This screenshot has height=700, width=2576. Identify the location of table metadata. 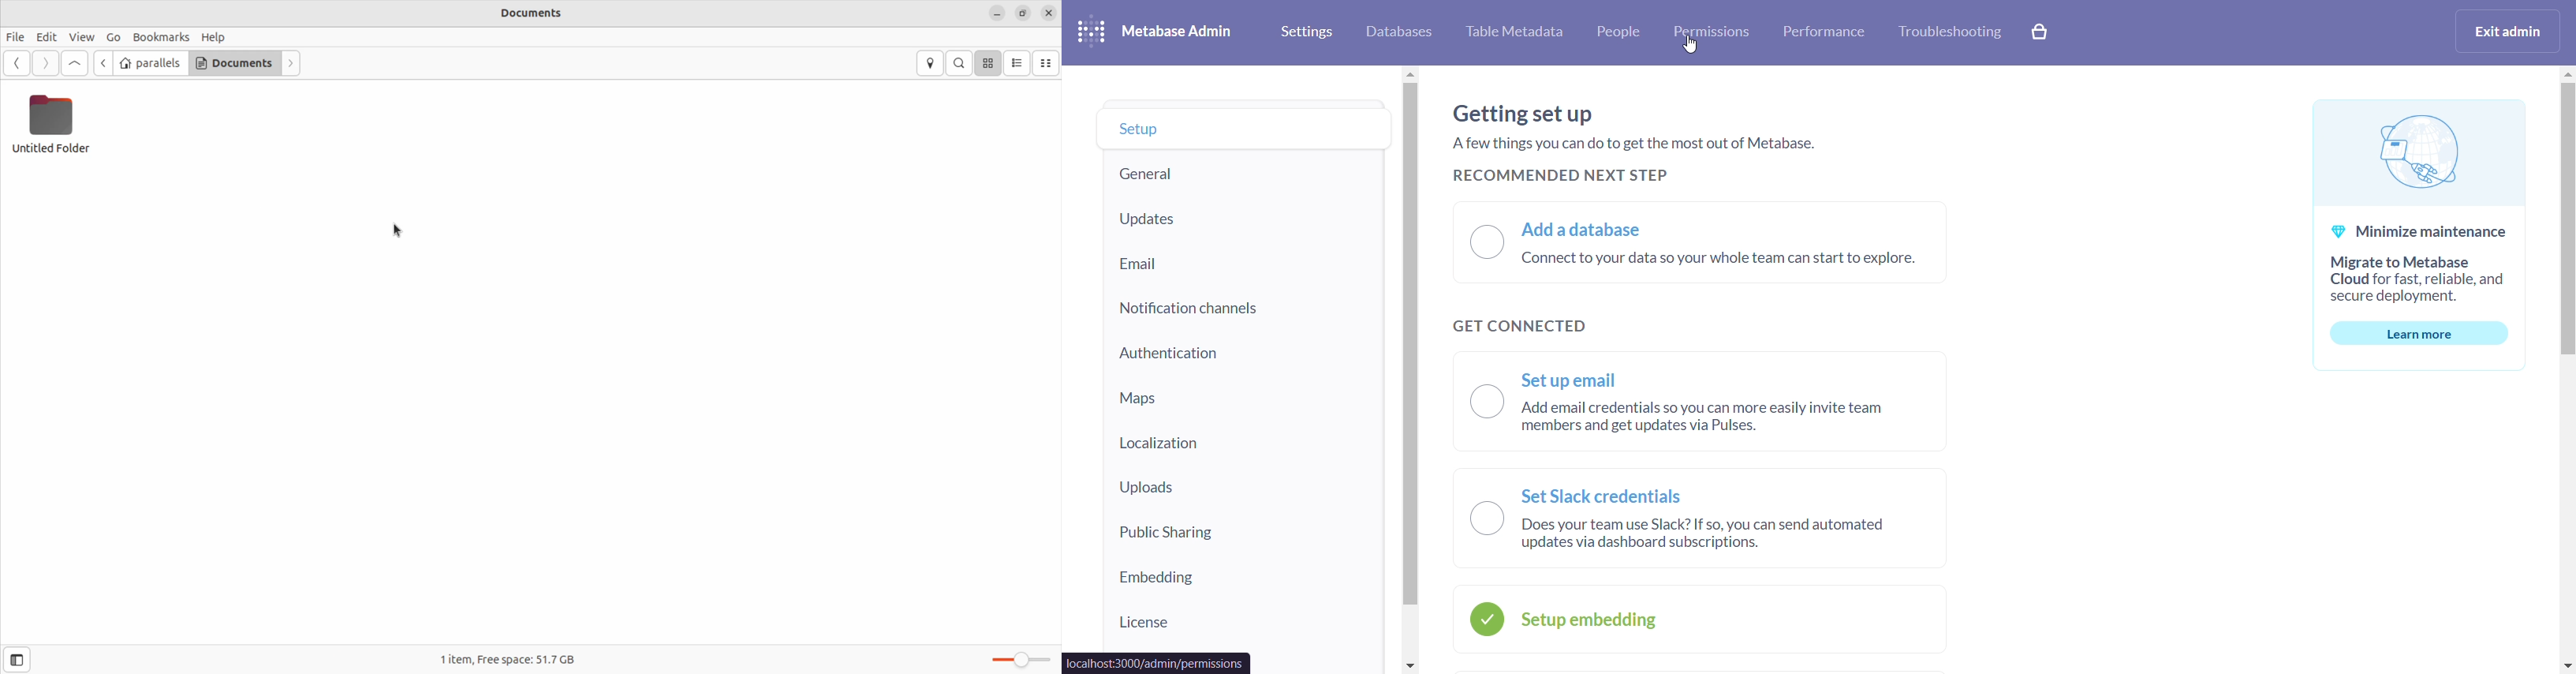
(1514, 34).